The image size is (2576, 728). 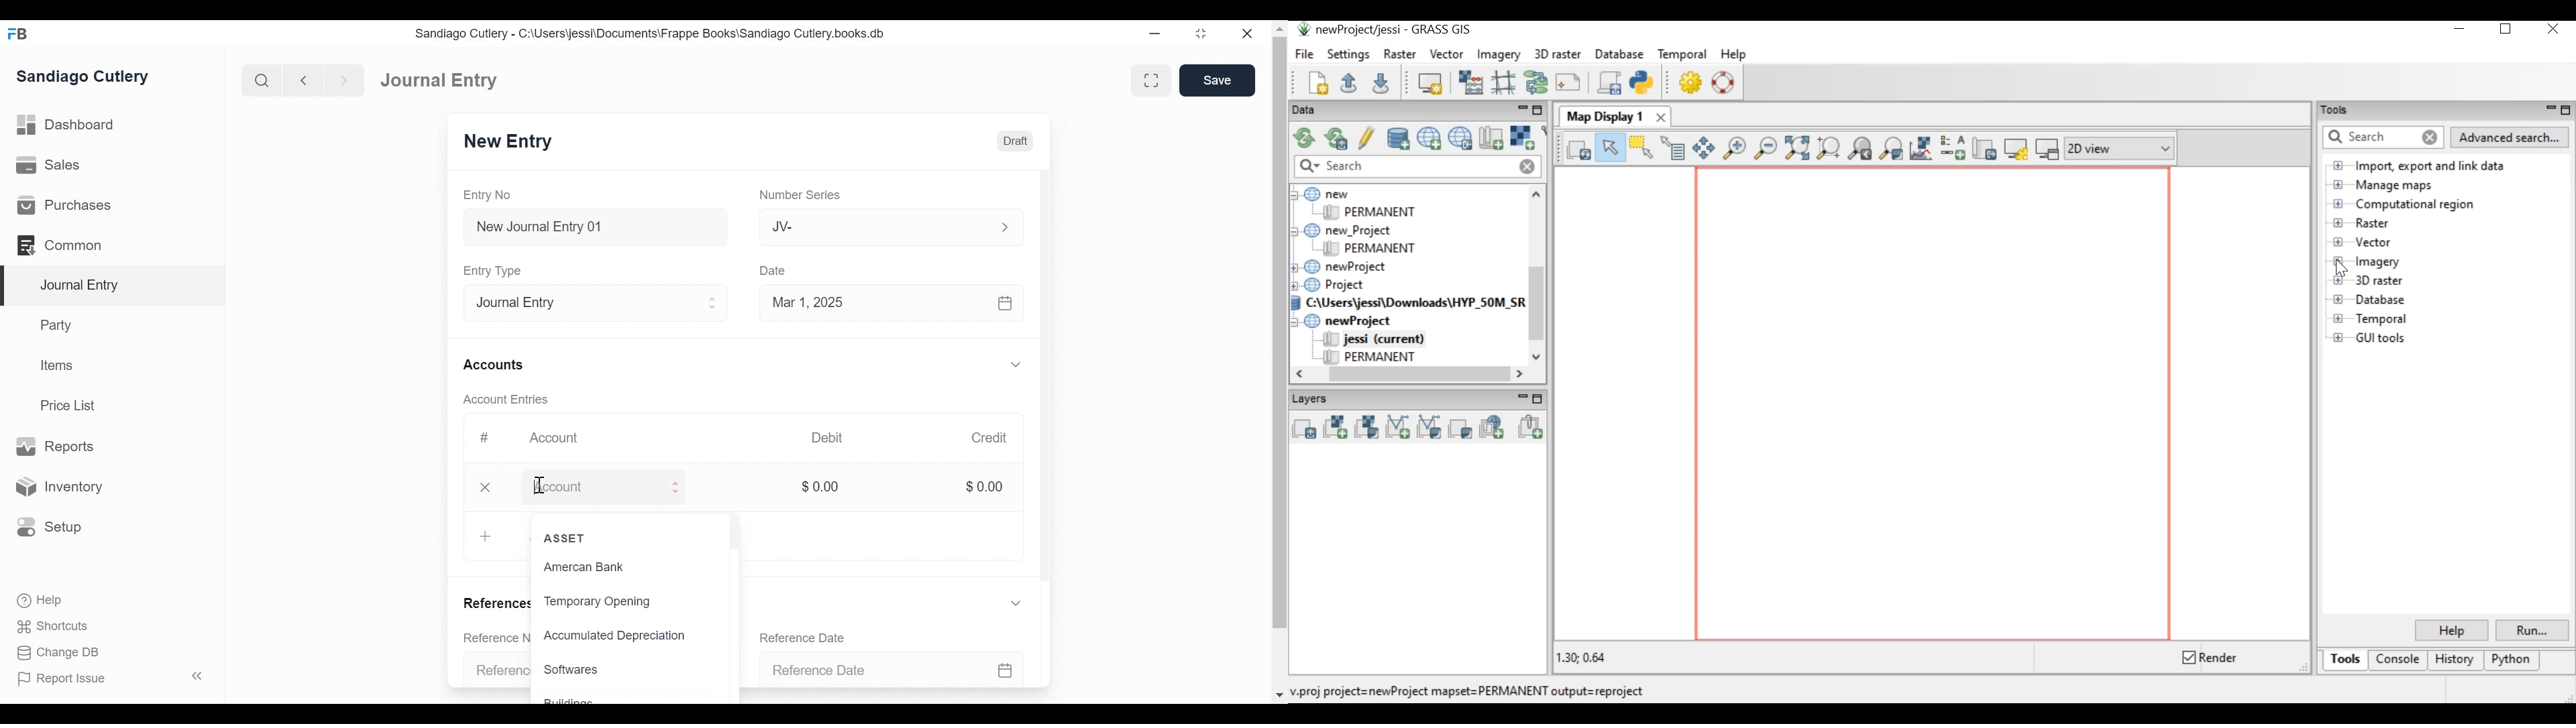 What do you see at coordinates (1277, 29) in the screenshot?
I see `move up` at bounding box center [1277, 29].